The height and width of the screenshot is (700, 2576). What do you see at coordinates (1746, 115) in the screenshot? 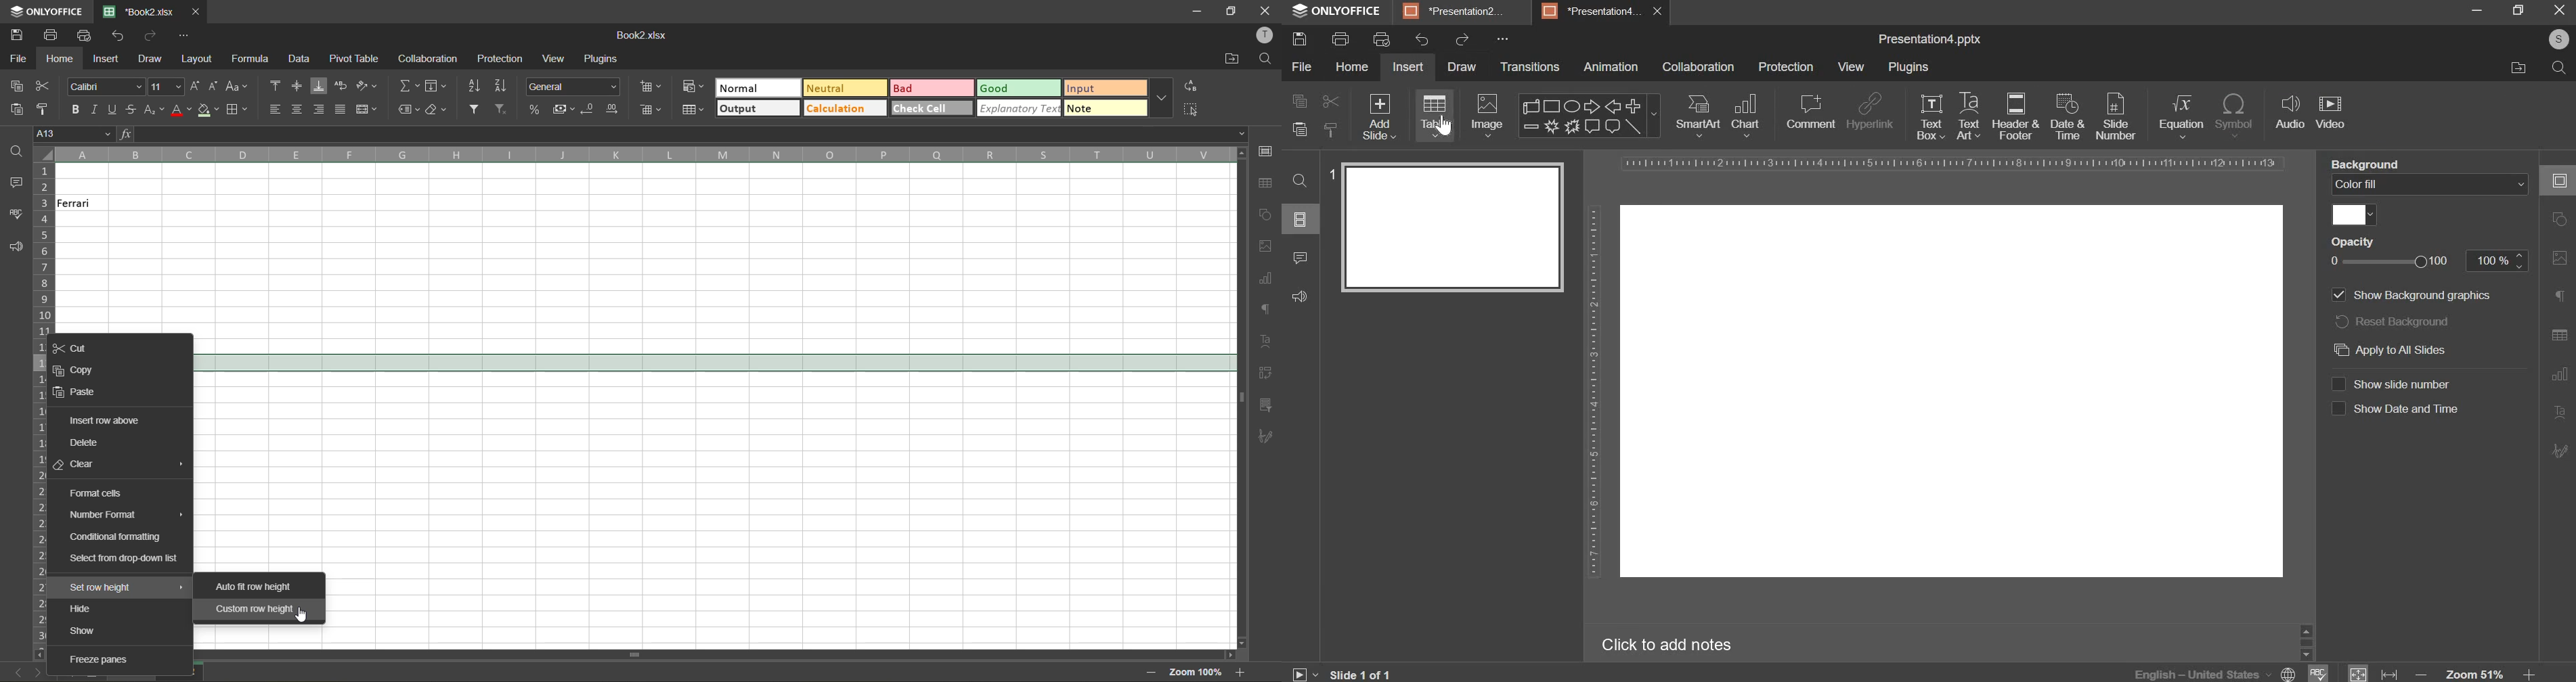
I see `chart` at bounding box center [1746, 115].